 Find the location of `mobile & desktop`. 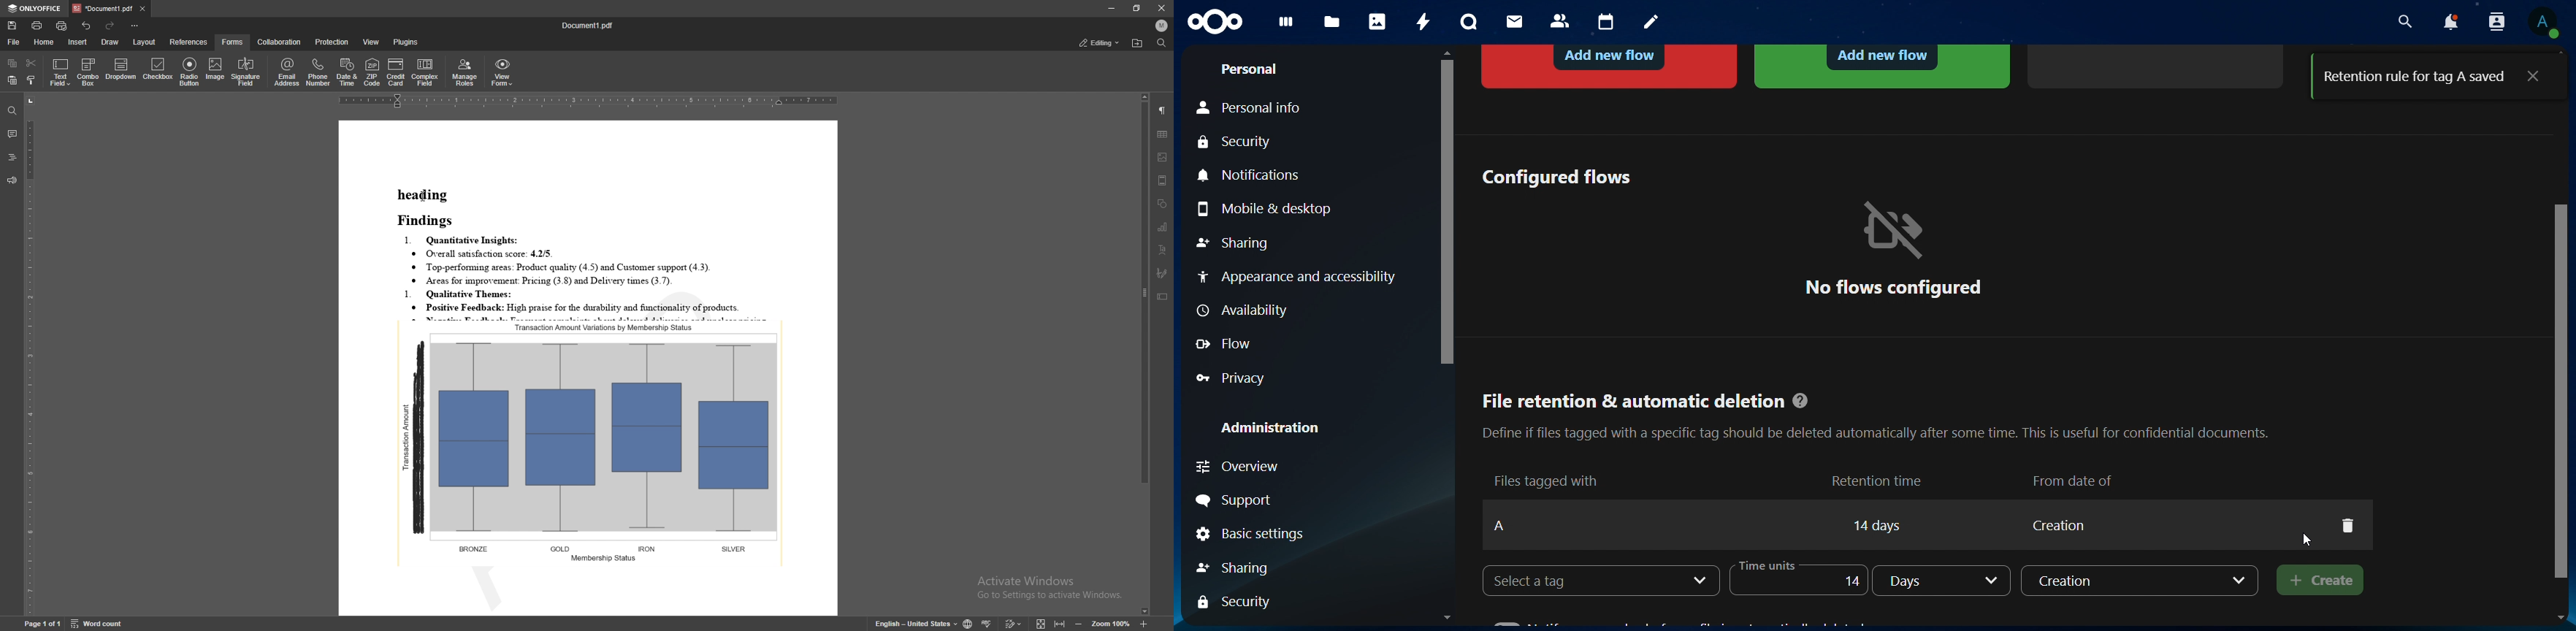

mobile & desktop is located at coordinates (1269, 208).